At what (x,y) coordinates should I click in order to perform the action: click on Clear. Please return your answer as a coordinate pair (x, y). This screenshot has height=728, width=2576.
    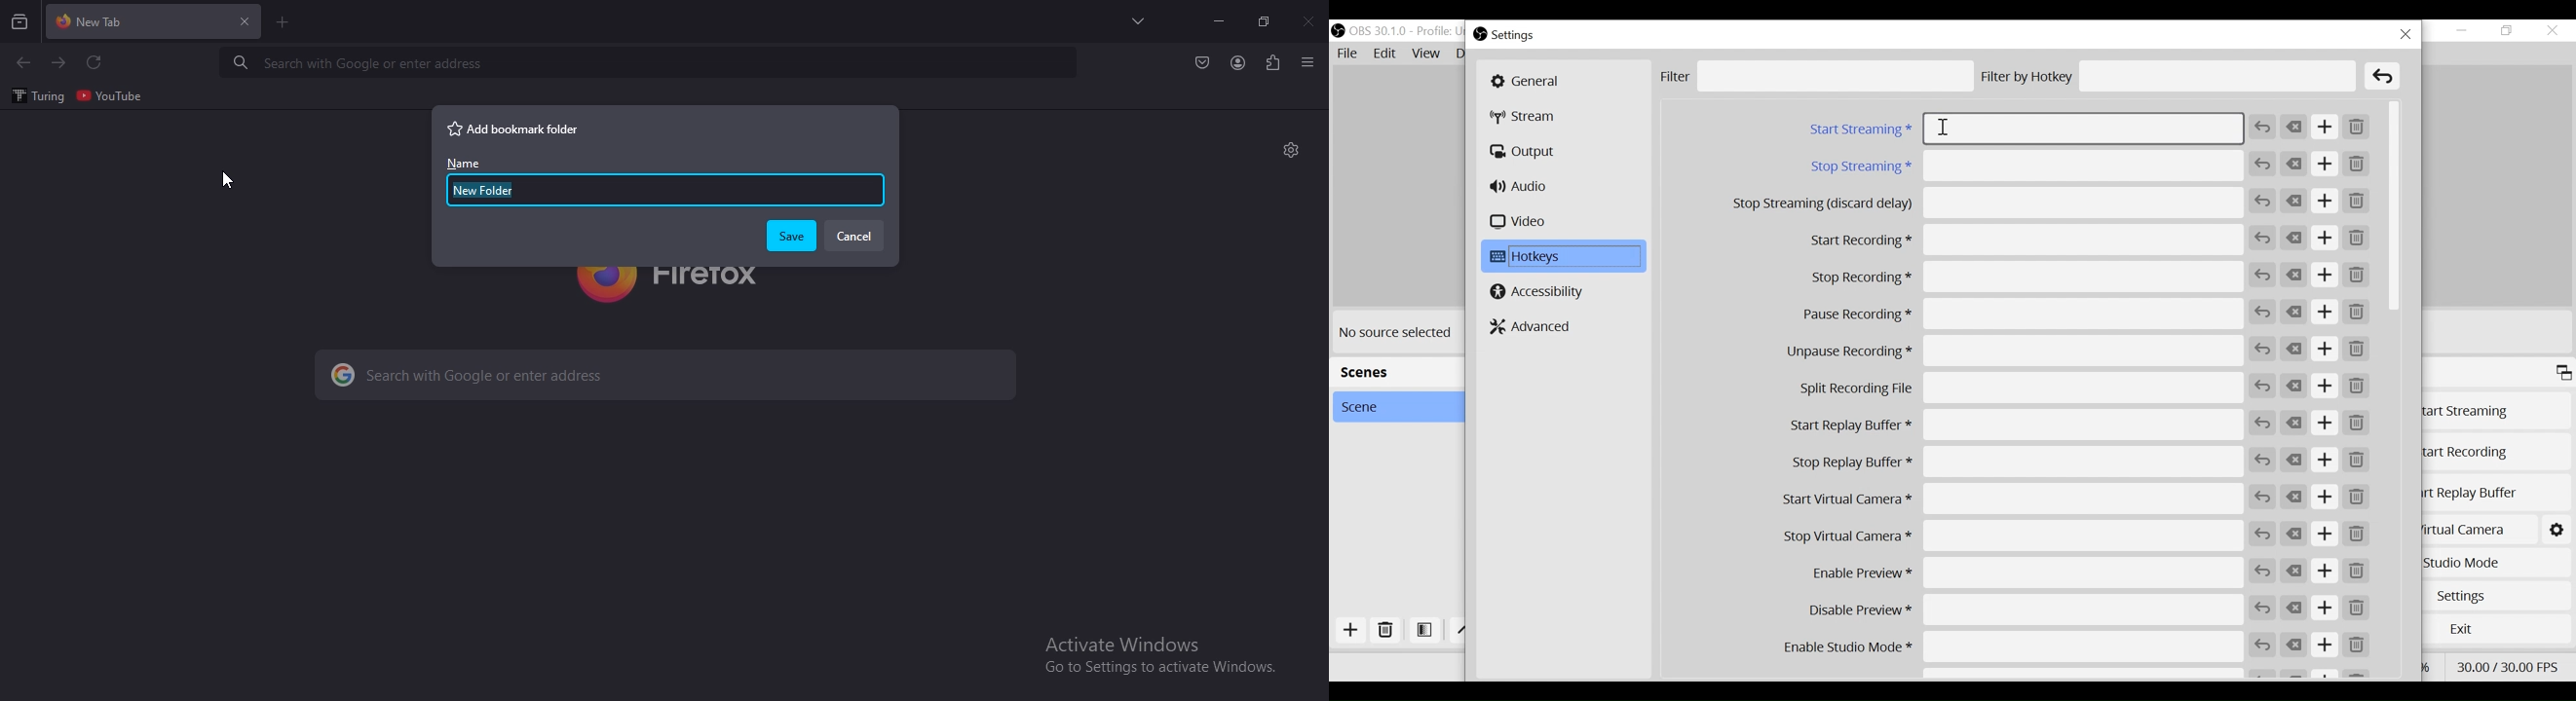
    Looking at the image, I should click on (2295, 314).